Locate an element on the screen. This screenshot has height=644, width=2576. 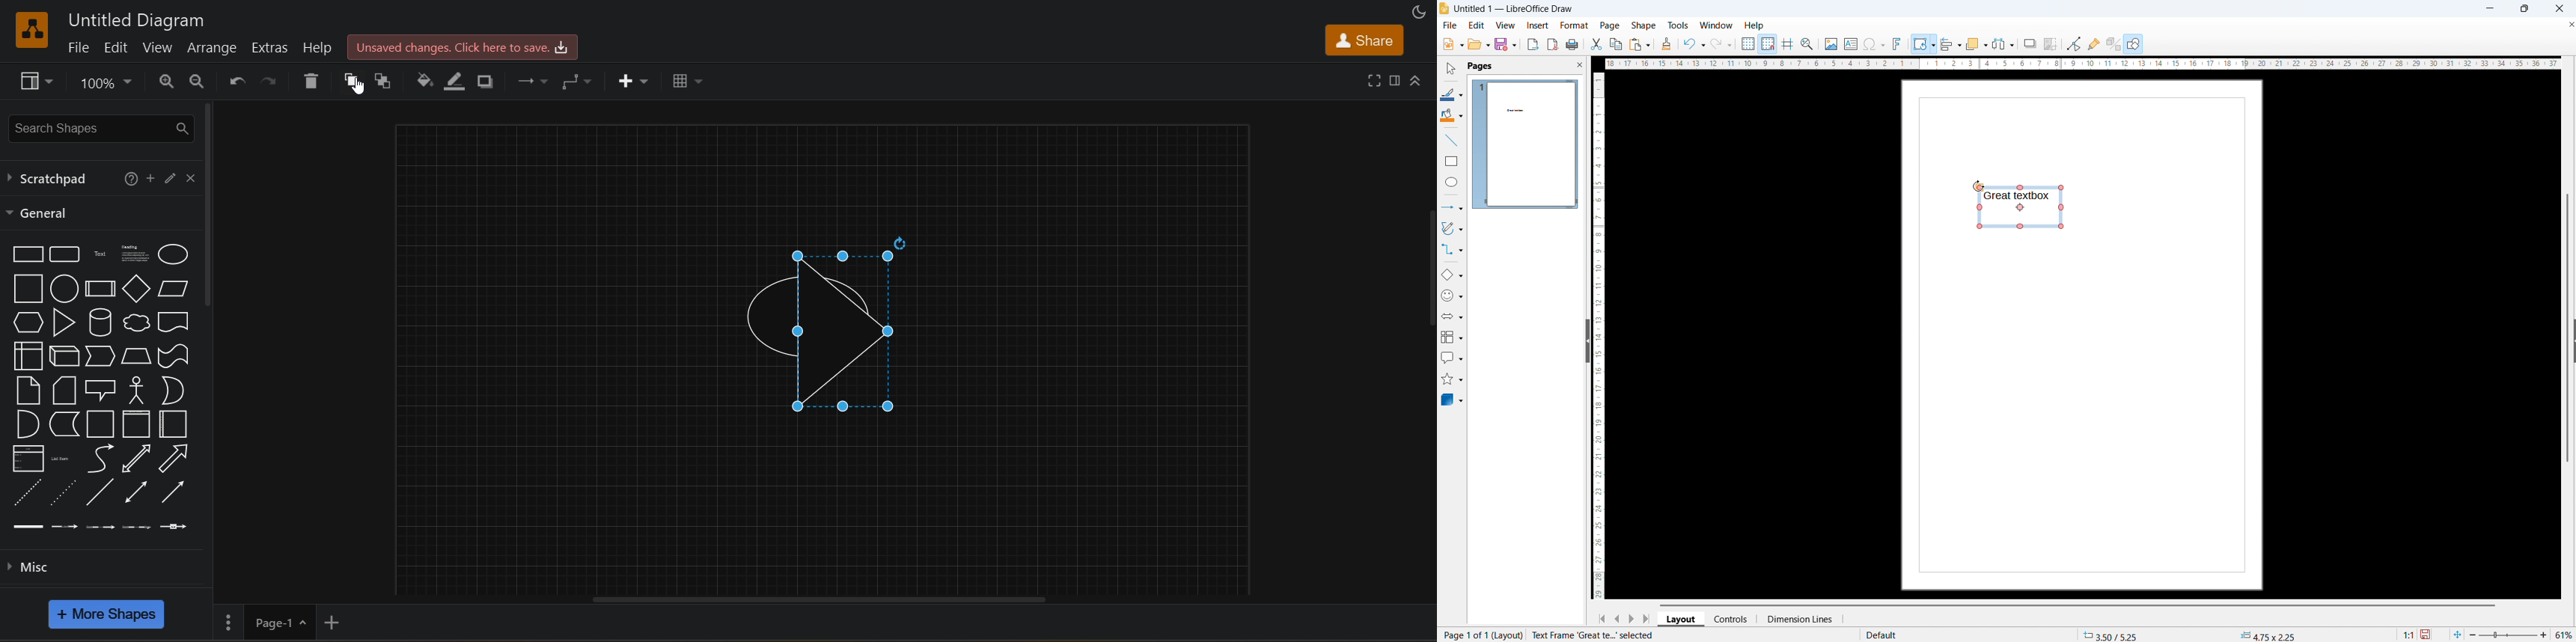
bidirectional arrow is located at coordinates (133, 459).